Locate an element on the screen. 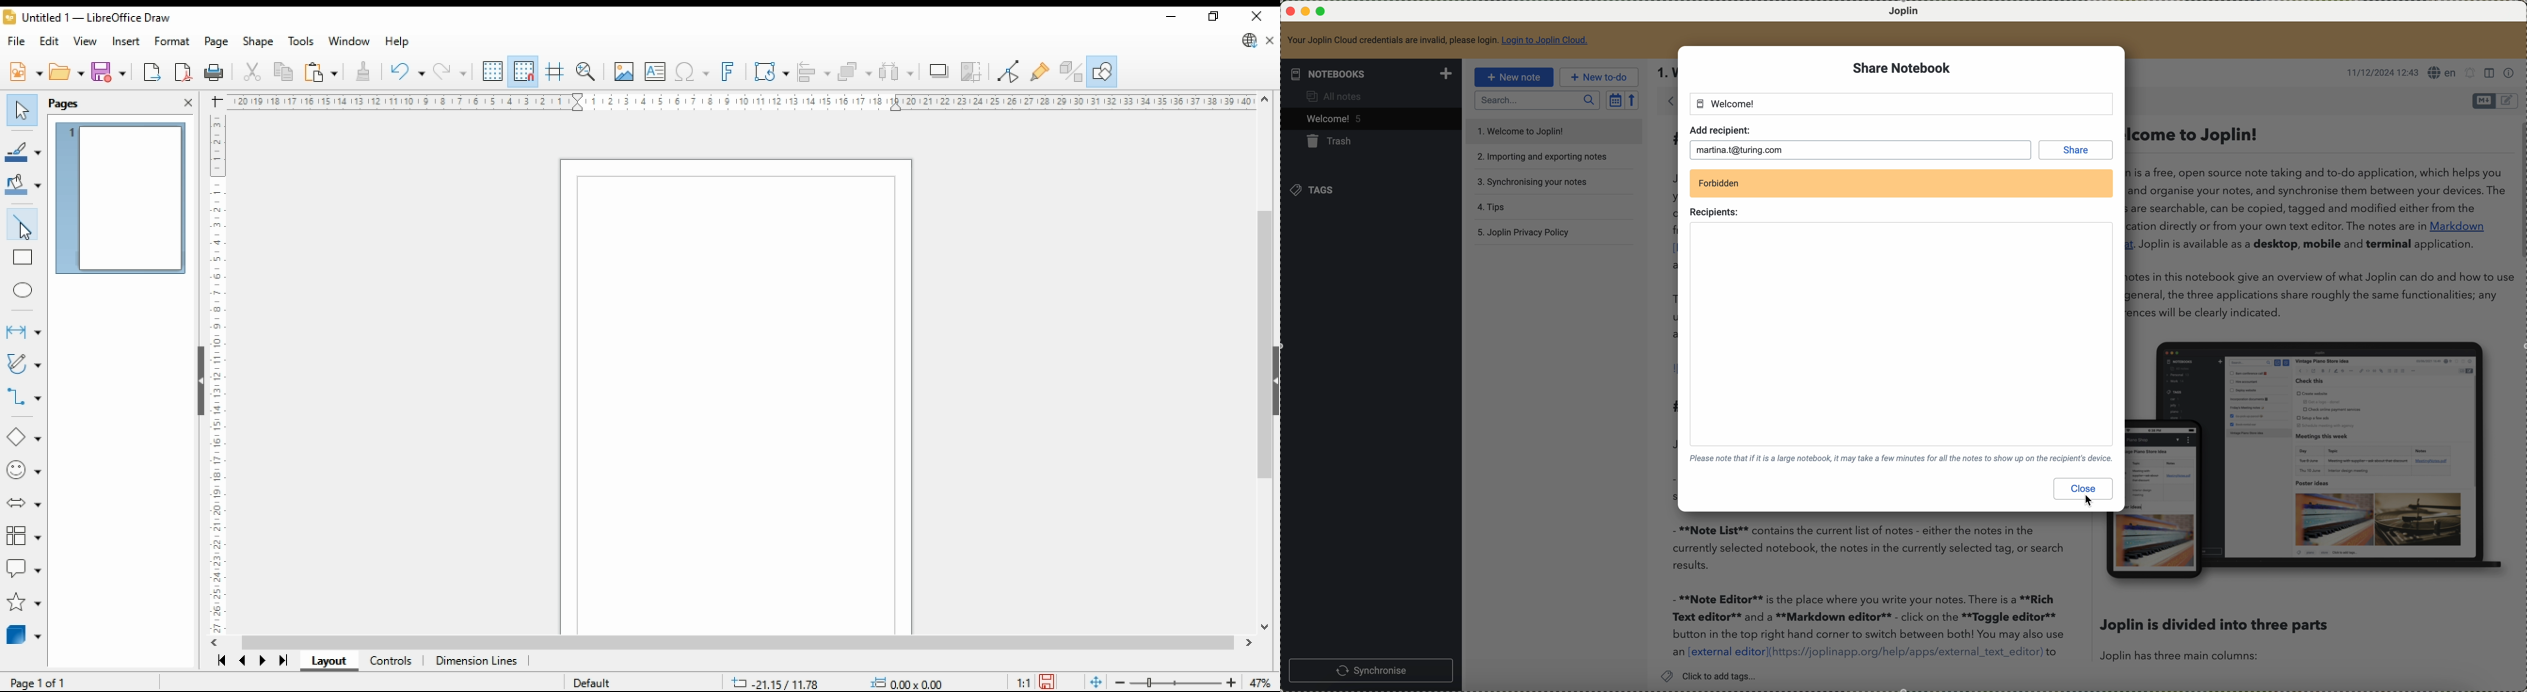 The image size is (2548, 700). -21.15/11.78 is located at coordinates (777, 681).